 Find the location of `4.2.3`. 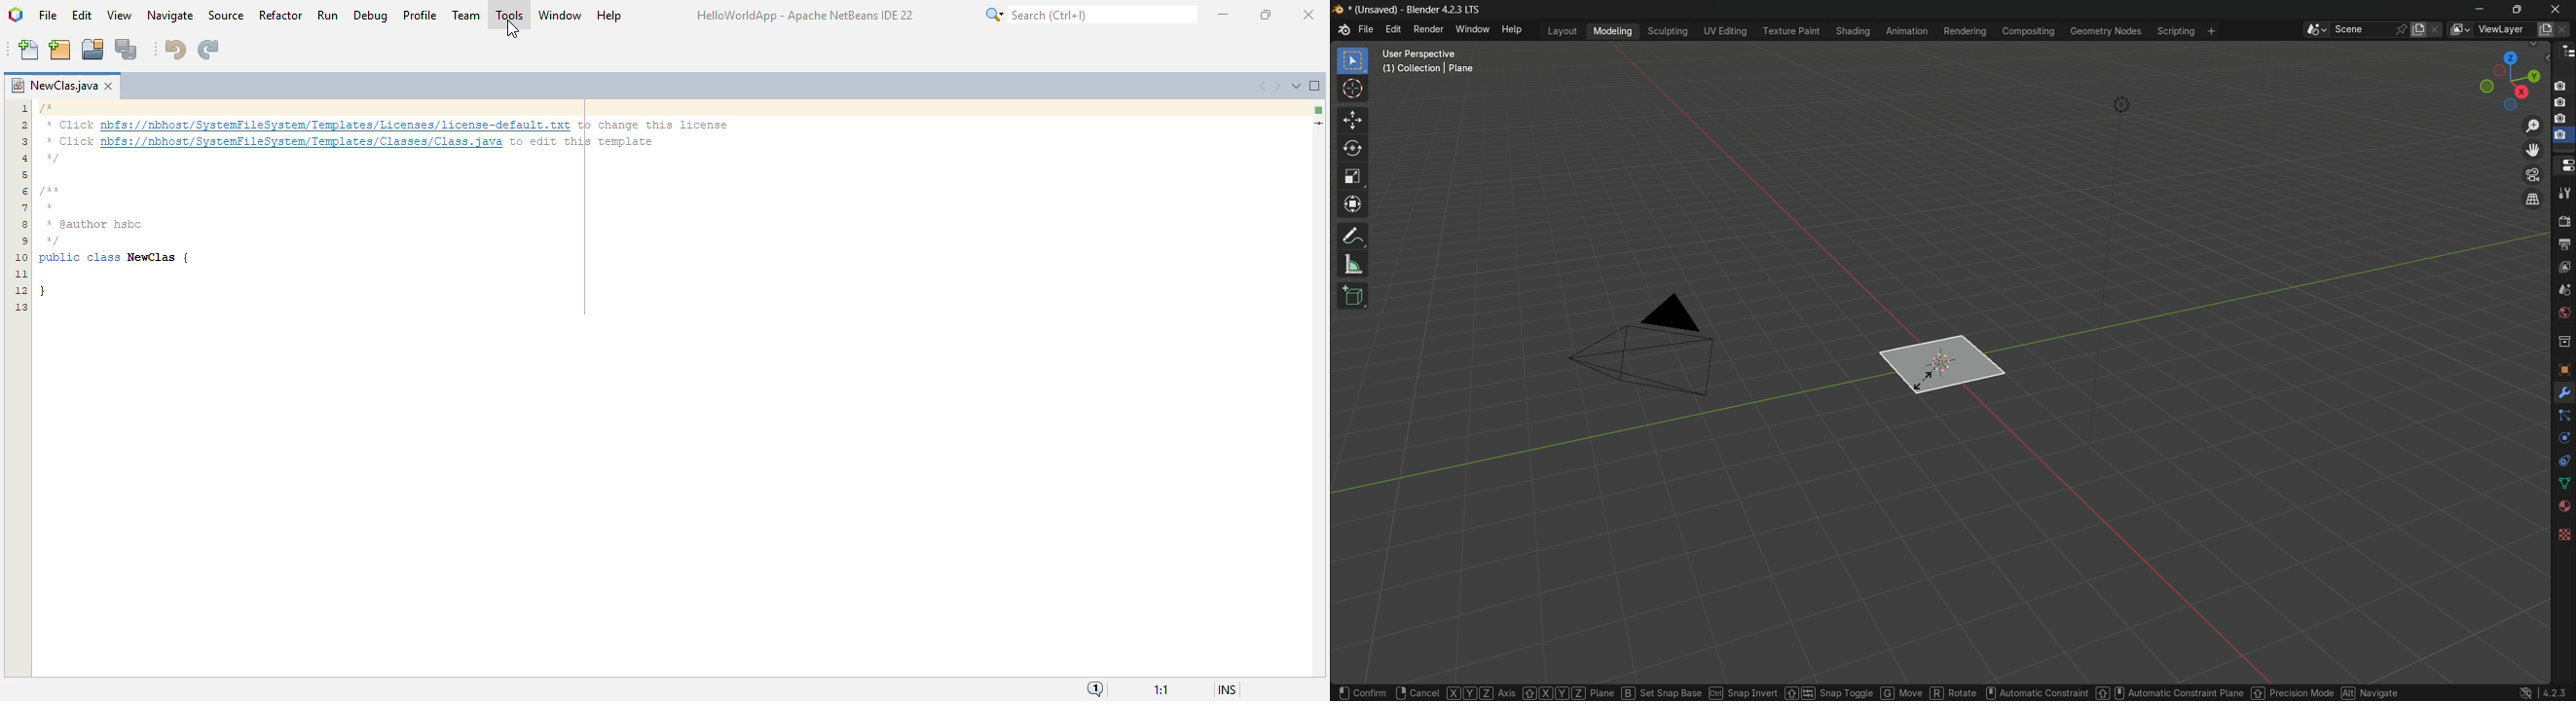

4.2.3 is located at coordinates (2540, 691).